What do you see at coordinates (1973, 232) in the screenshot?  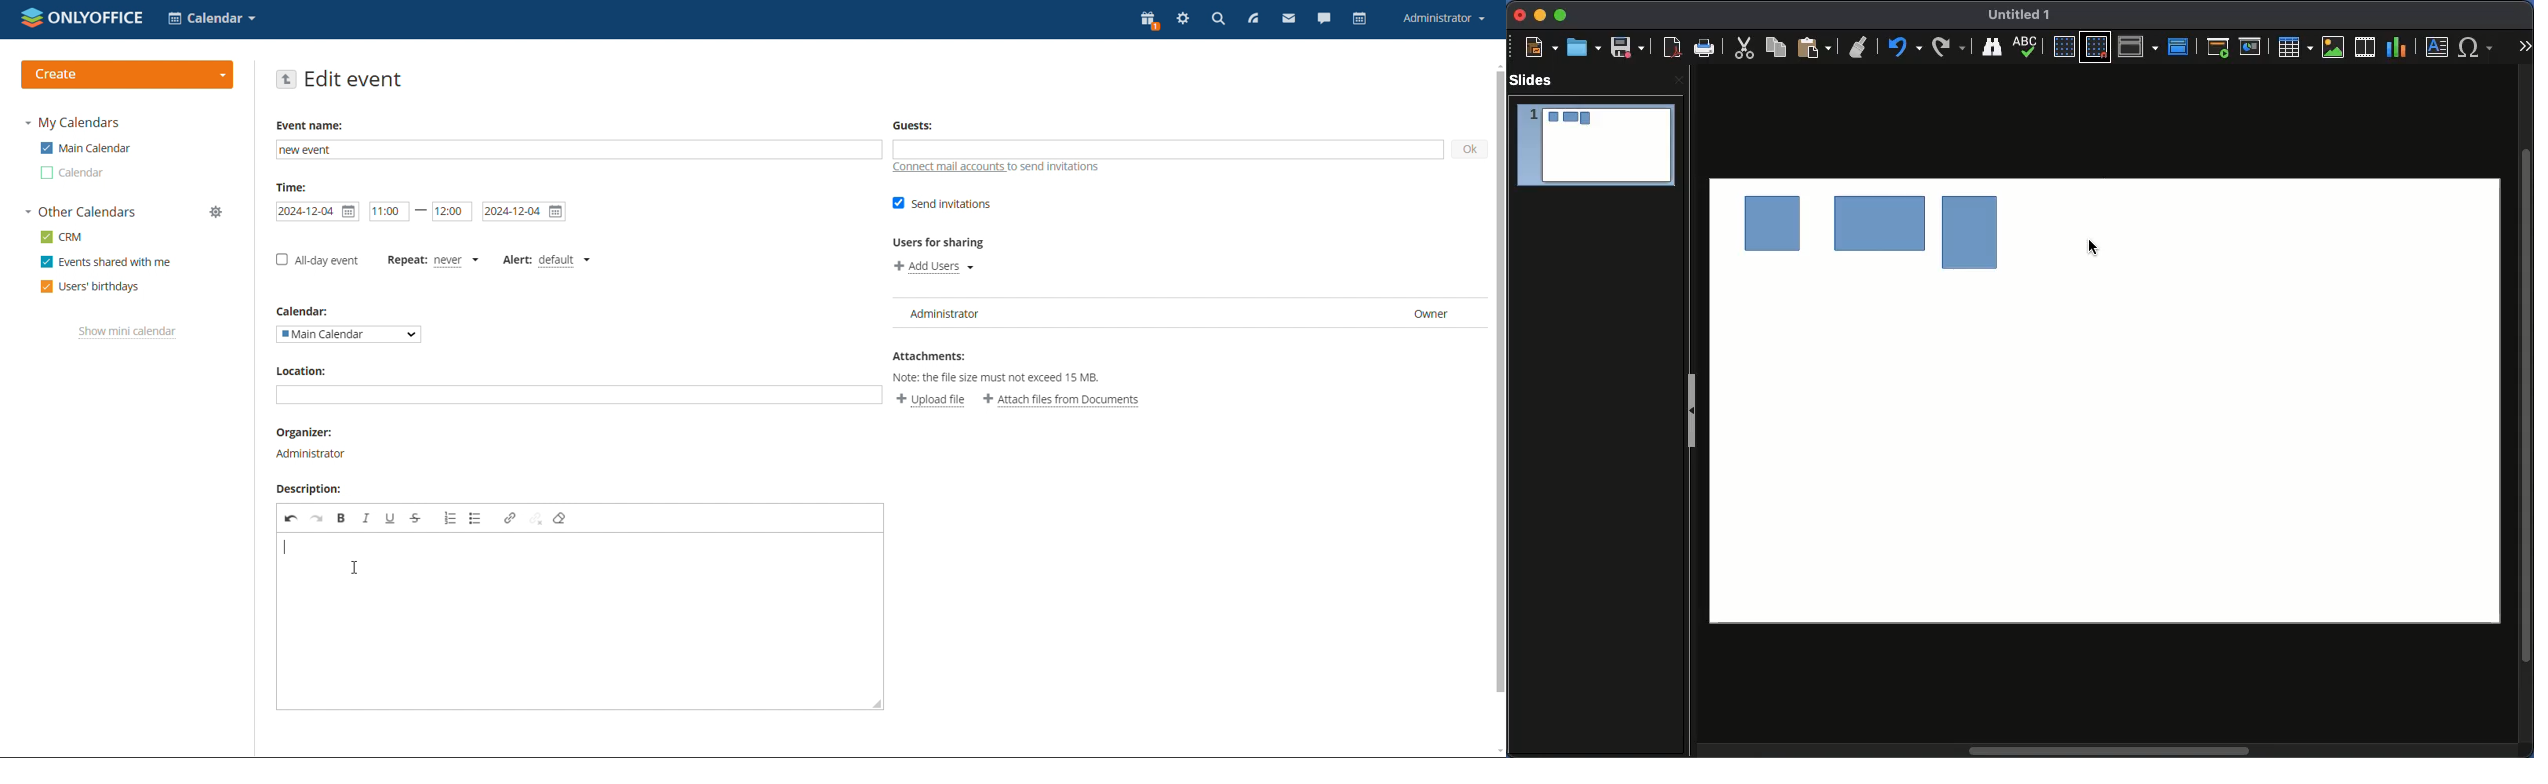 I see `shape` at bounding box center [1973, 232].